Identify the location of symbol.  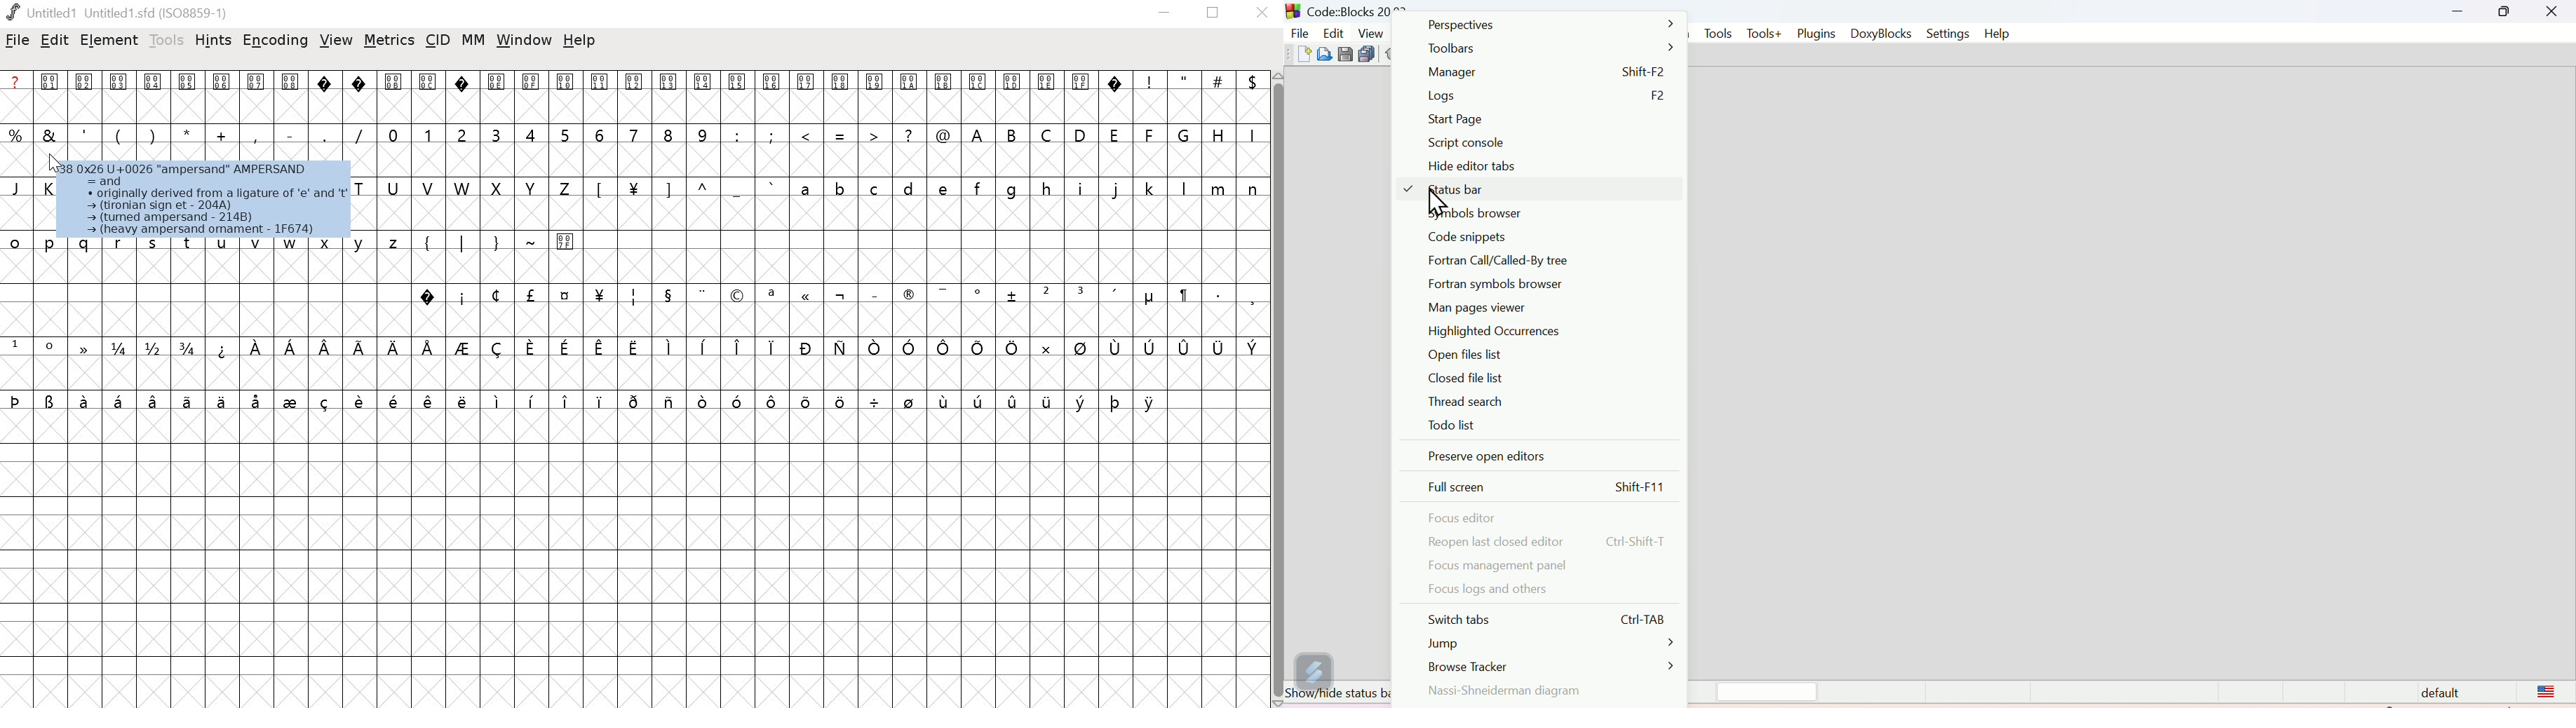
(499, 346).